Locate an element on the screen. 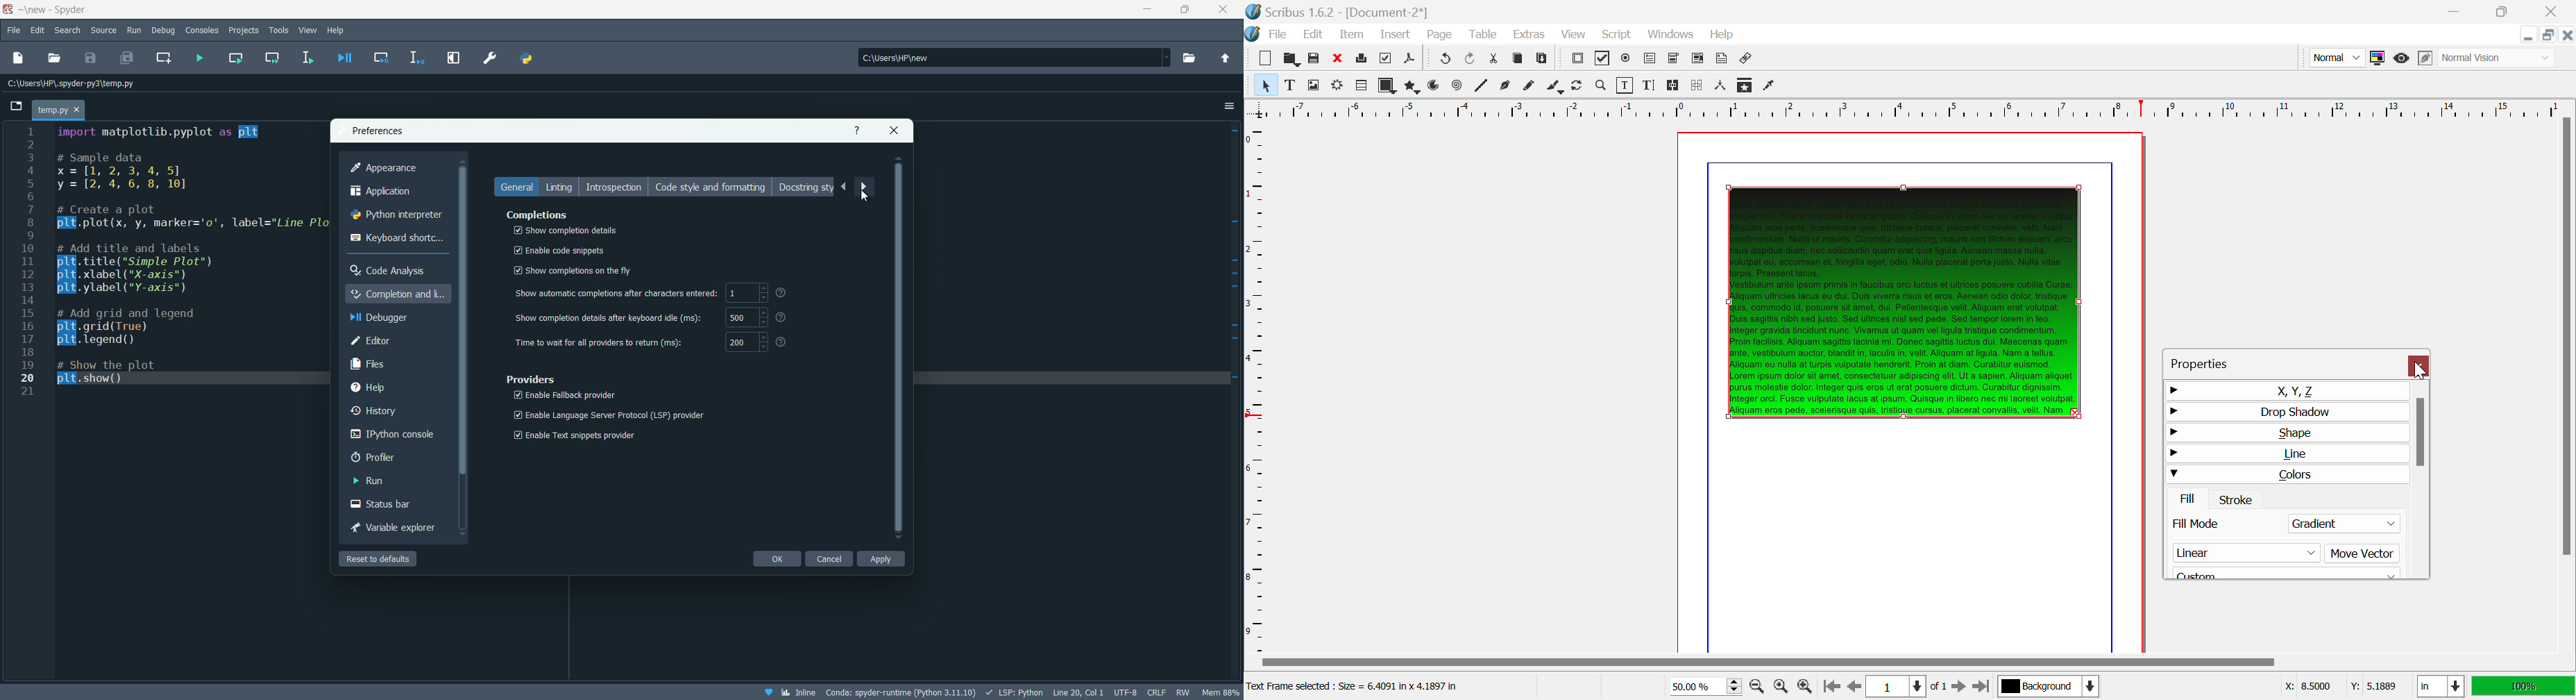 The image size is (2576, 700). maximize is located at coordinates (1185, 10).